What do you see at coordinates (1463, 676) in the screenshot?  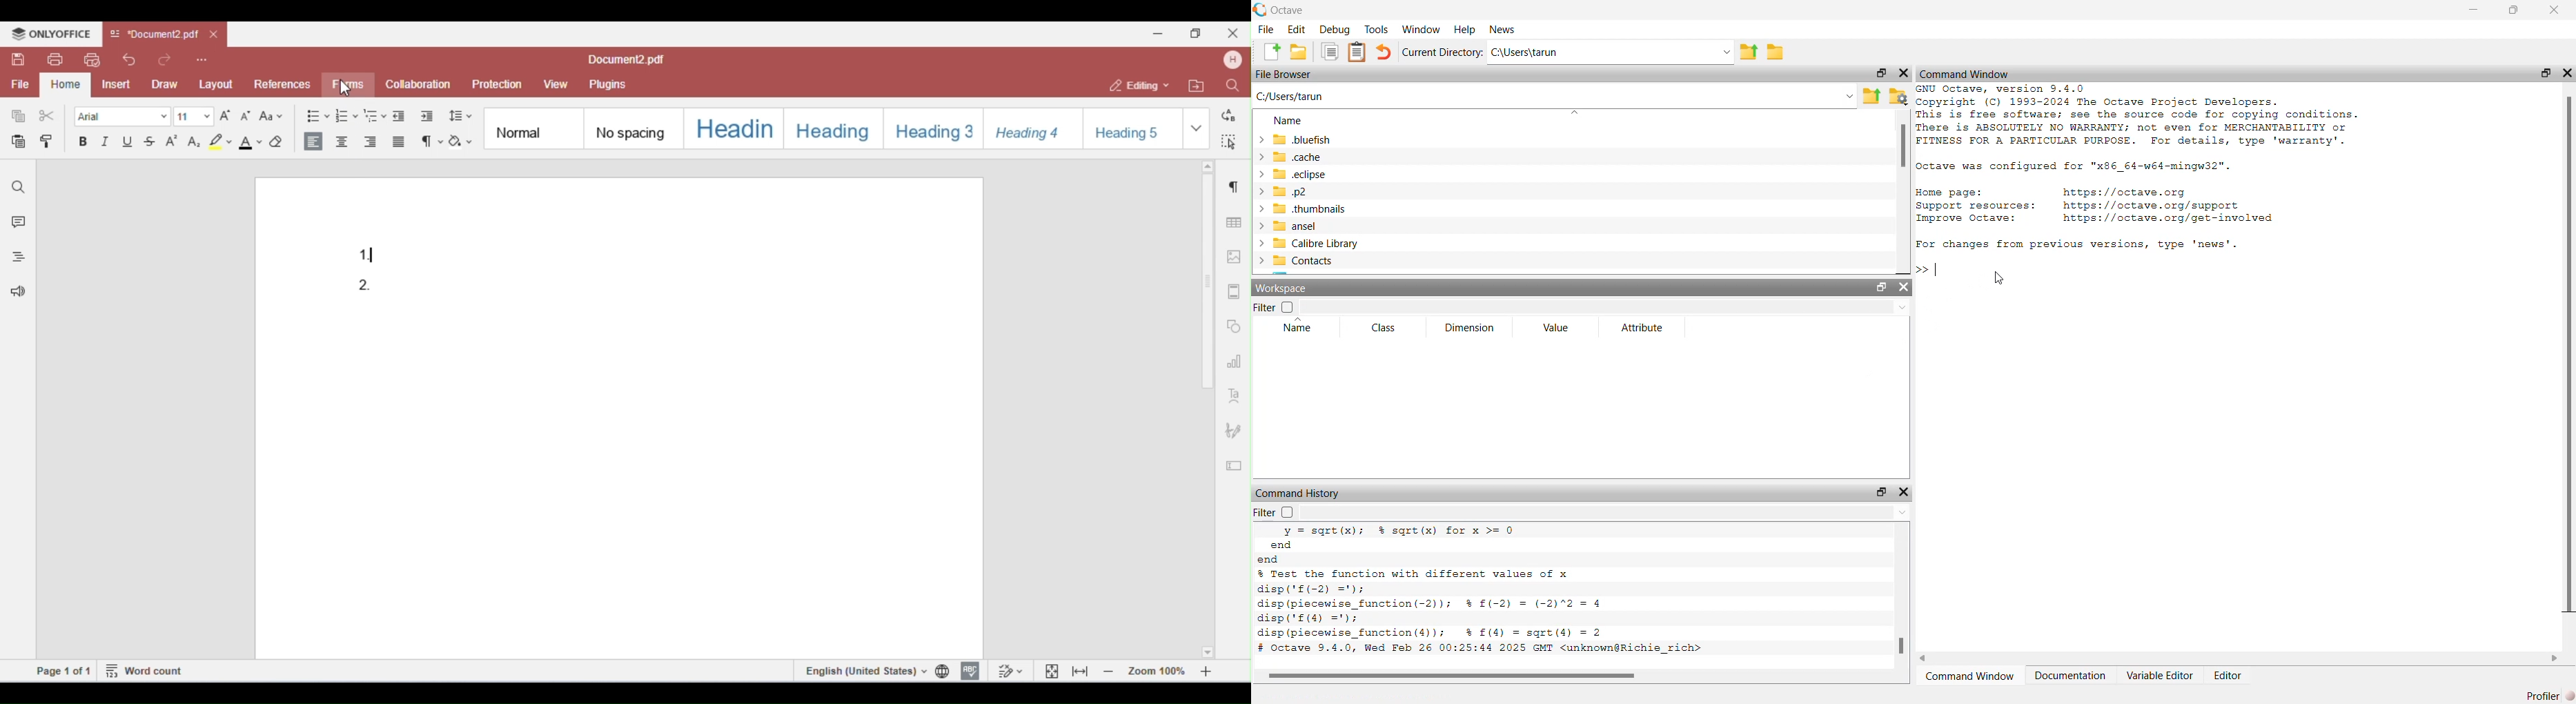 I see `Scrollbar` at bounding box center [1463, 676].